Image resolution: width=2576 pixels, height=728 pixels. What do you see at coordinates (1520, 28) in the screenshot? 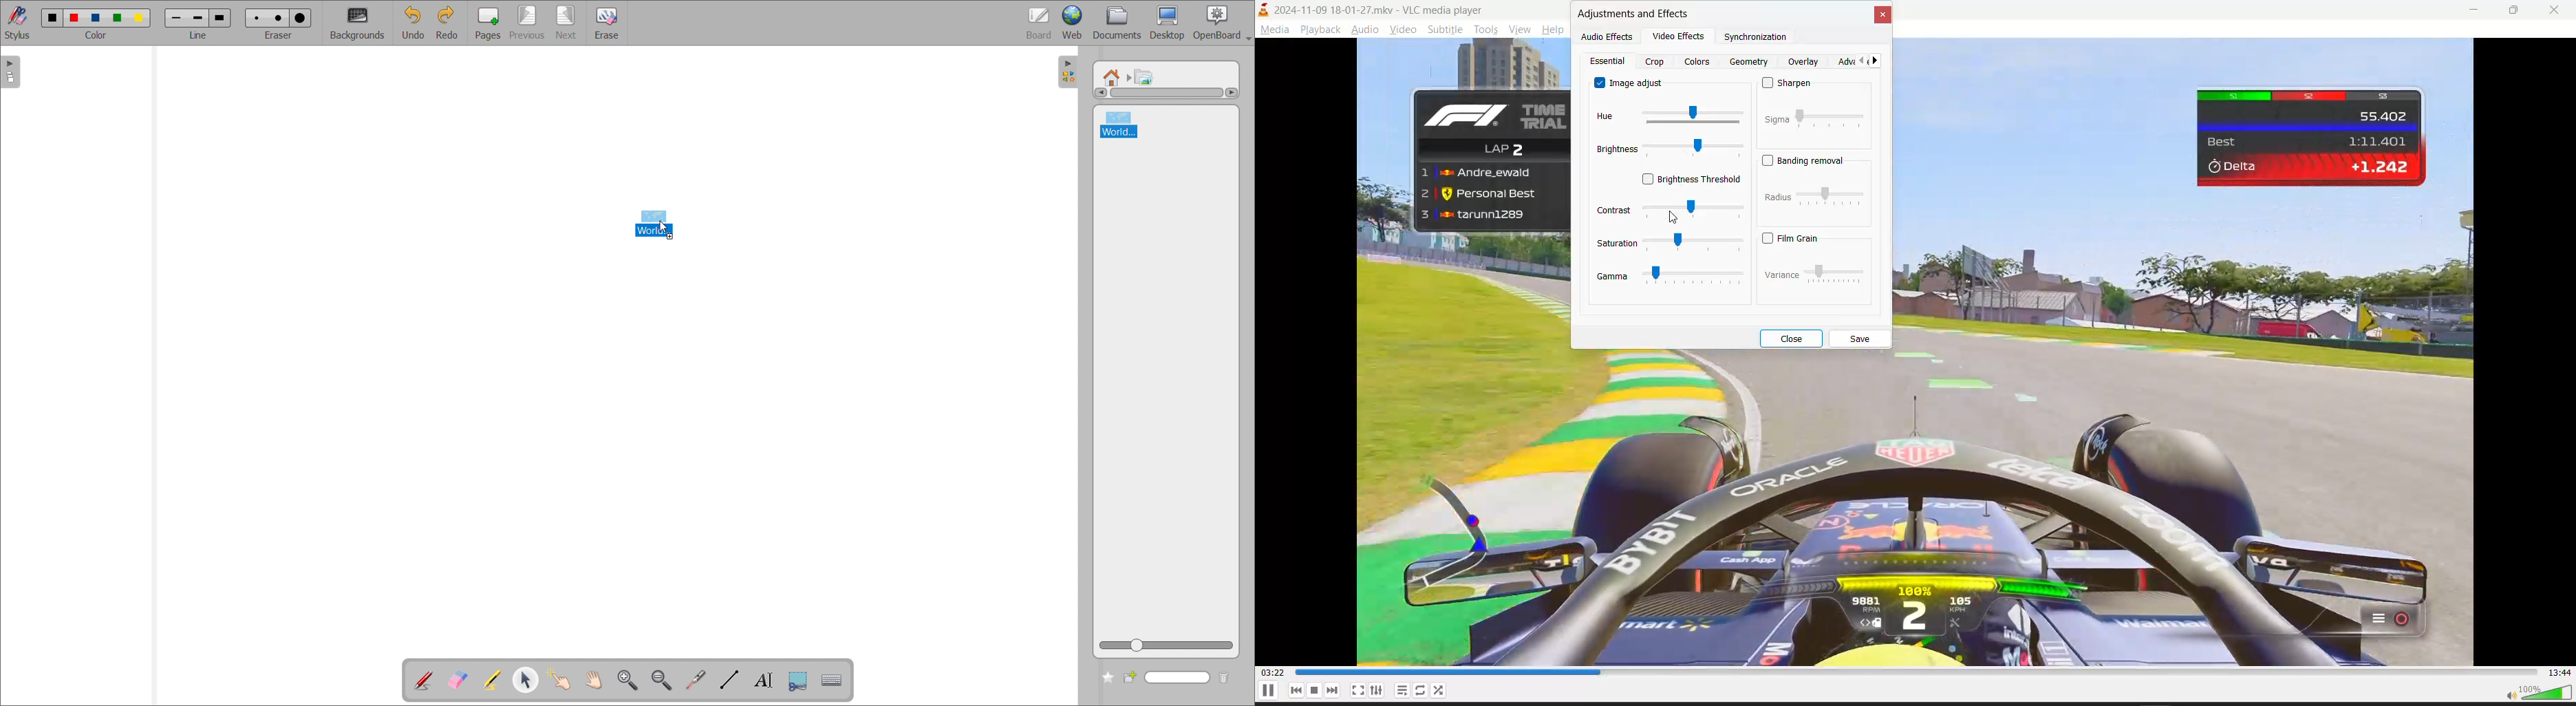
I see `view` at bounding box center [1520, 28].